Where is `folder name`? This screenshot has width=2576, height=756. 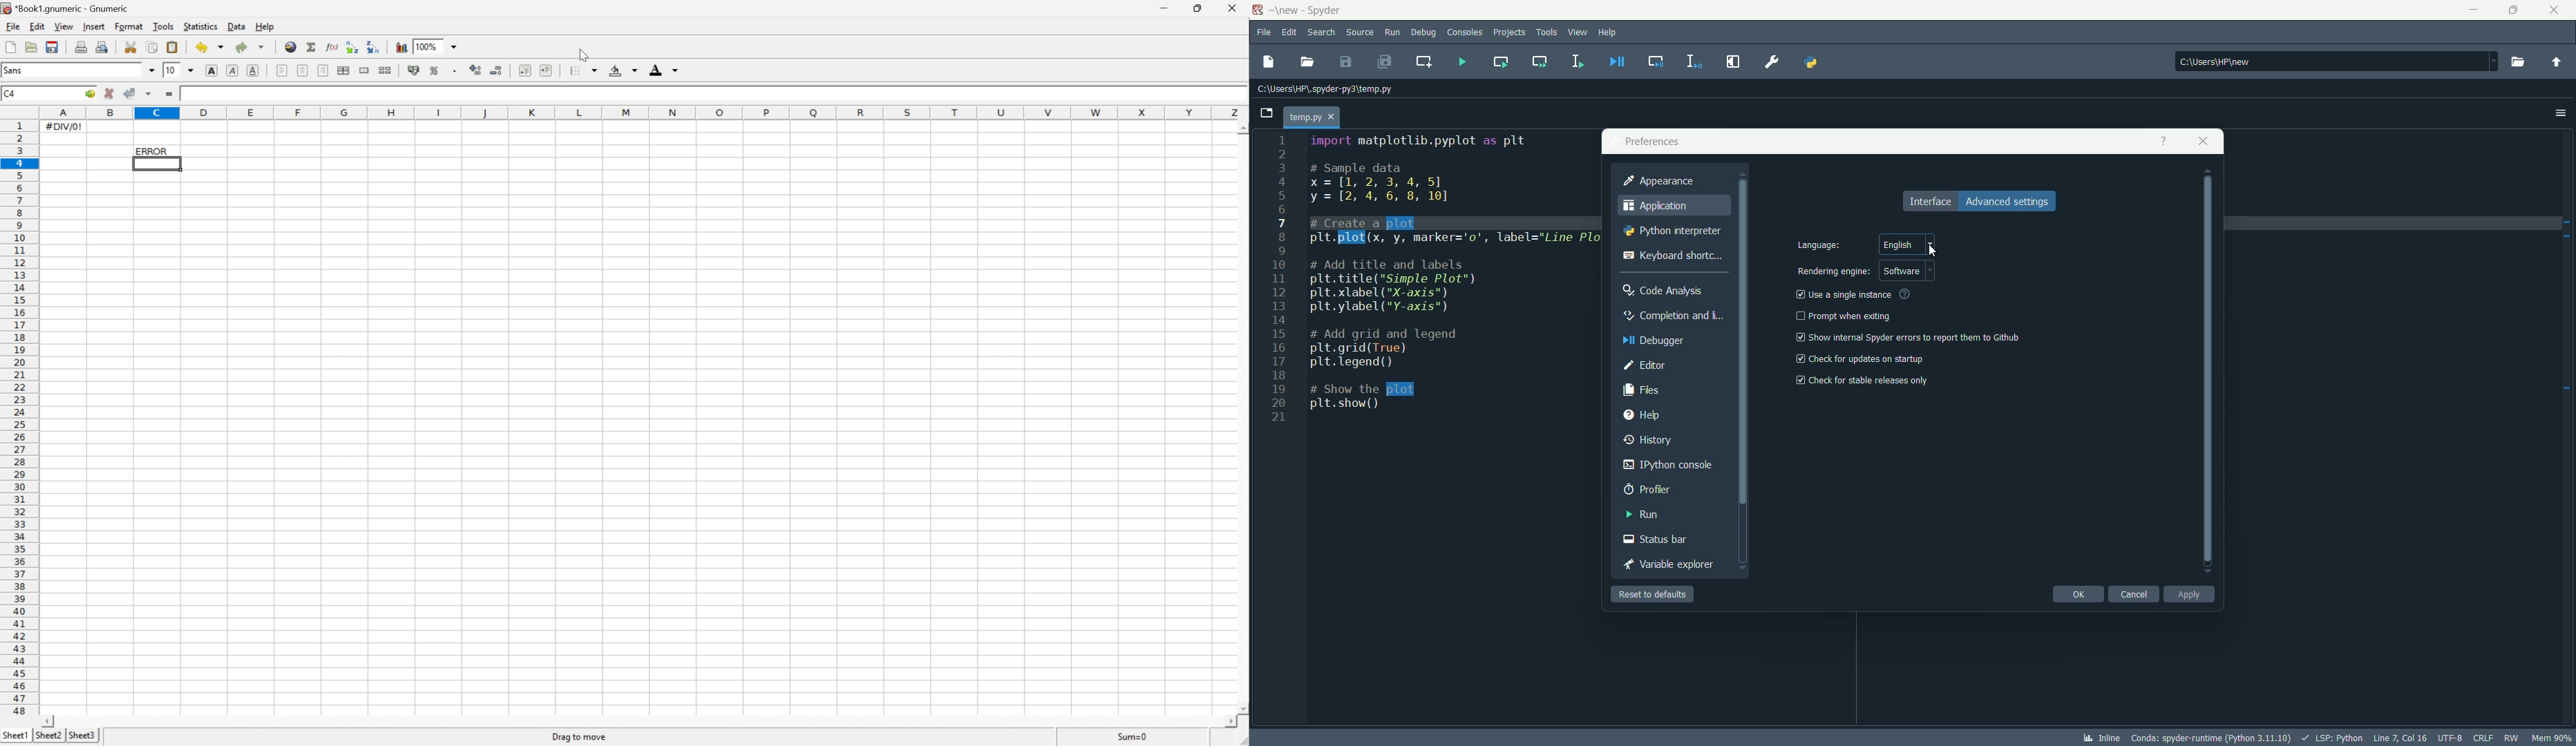 folder name is located at coordinates (1285, 11).